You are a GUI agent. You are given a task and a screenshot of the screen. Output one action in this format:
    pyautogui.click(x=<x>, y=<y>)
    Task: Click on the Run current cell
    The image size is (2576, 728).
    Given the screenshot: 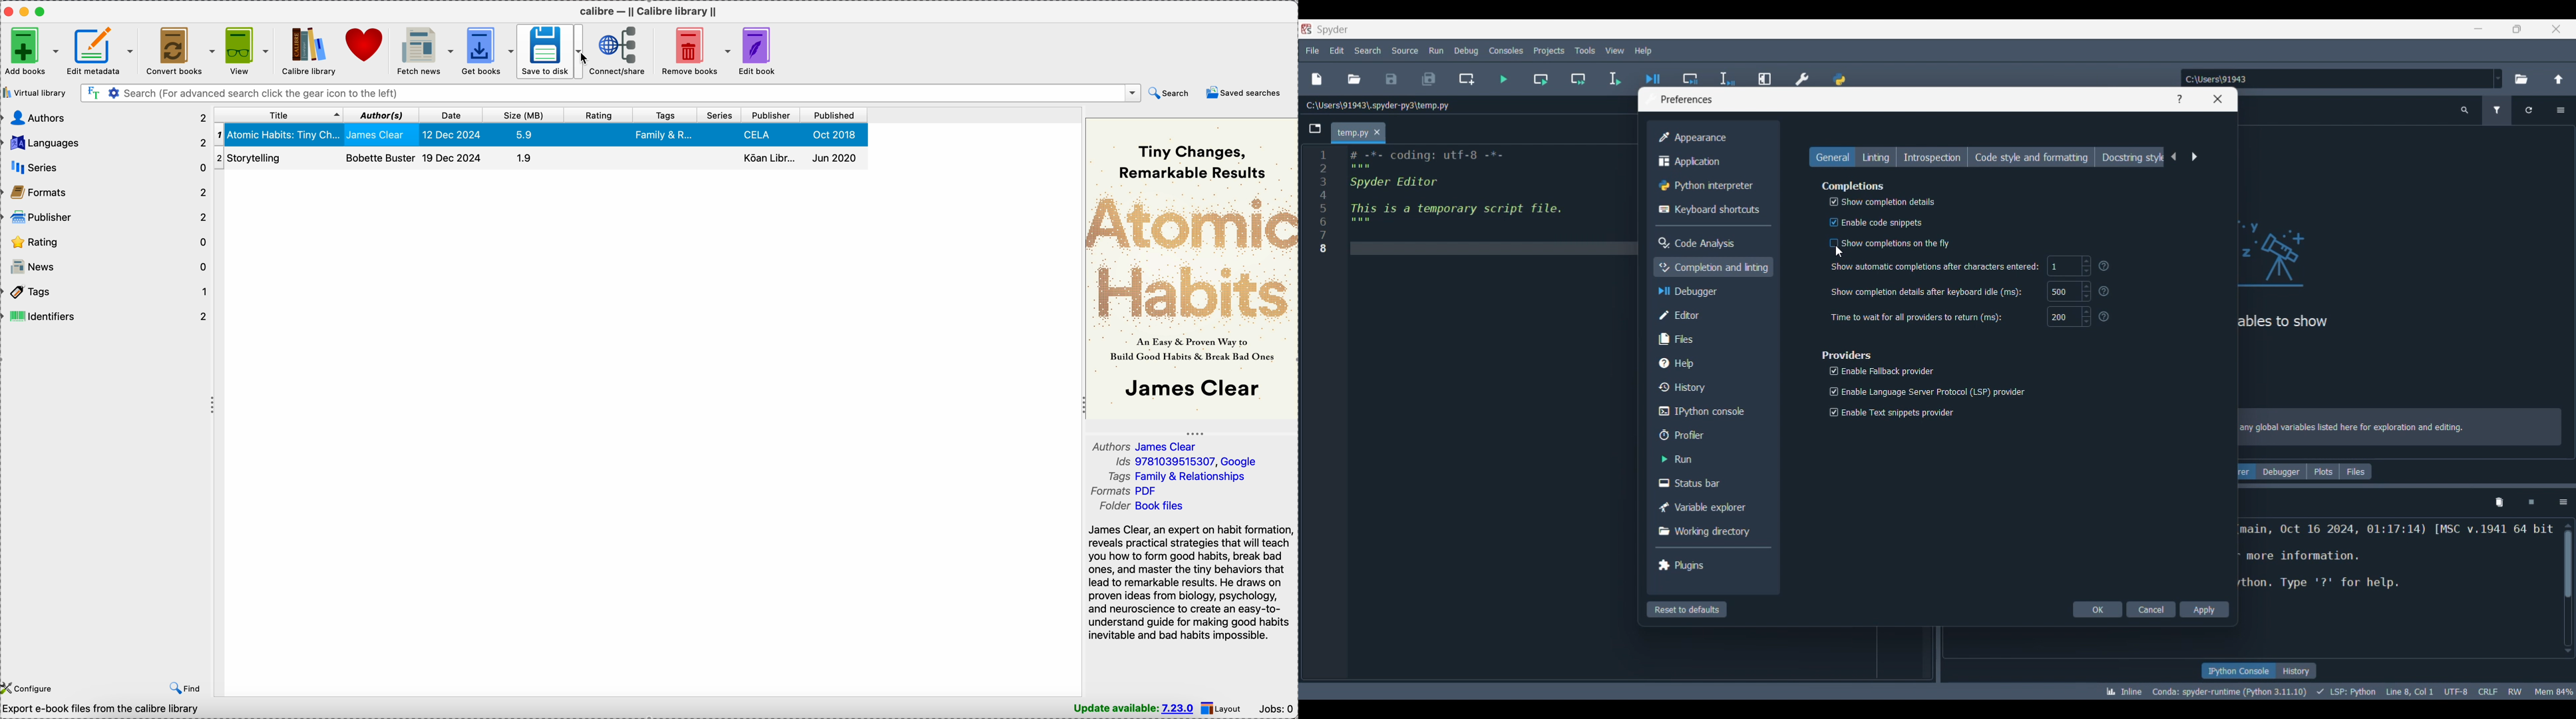 What is the action you would take?
    pyautogui.click(x=1541, y=79)
    